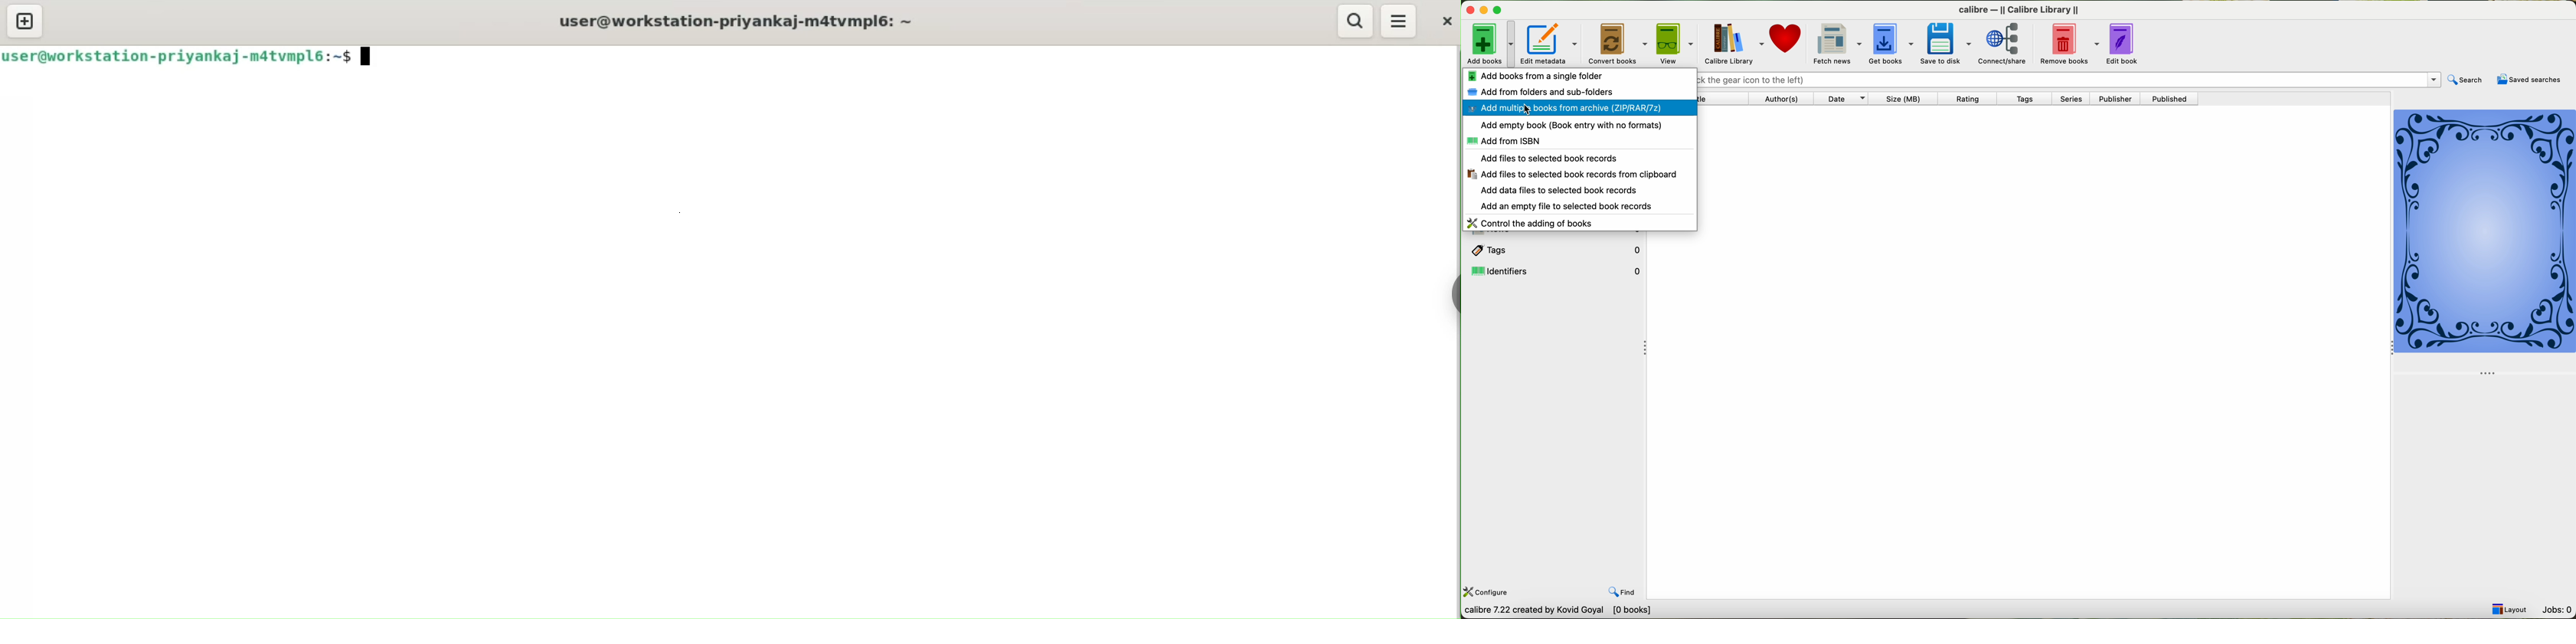 The height and width of the screenshot is (644, 2576). I want to click on date, so click(1845, 99).